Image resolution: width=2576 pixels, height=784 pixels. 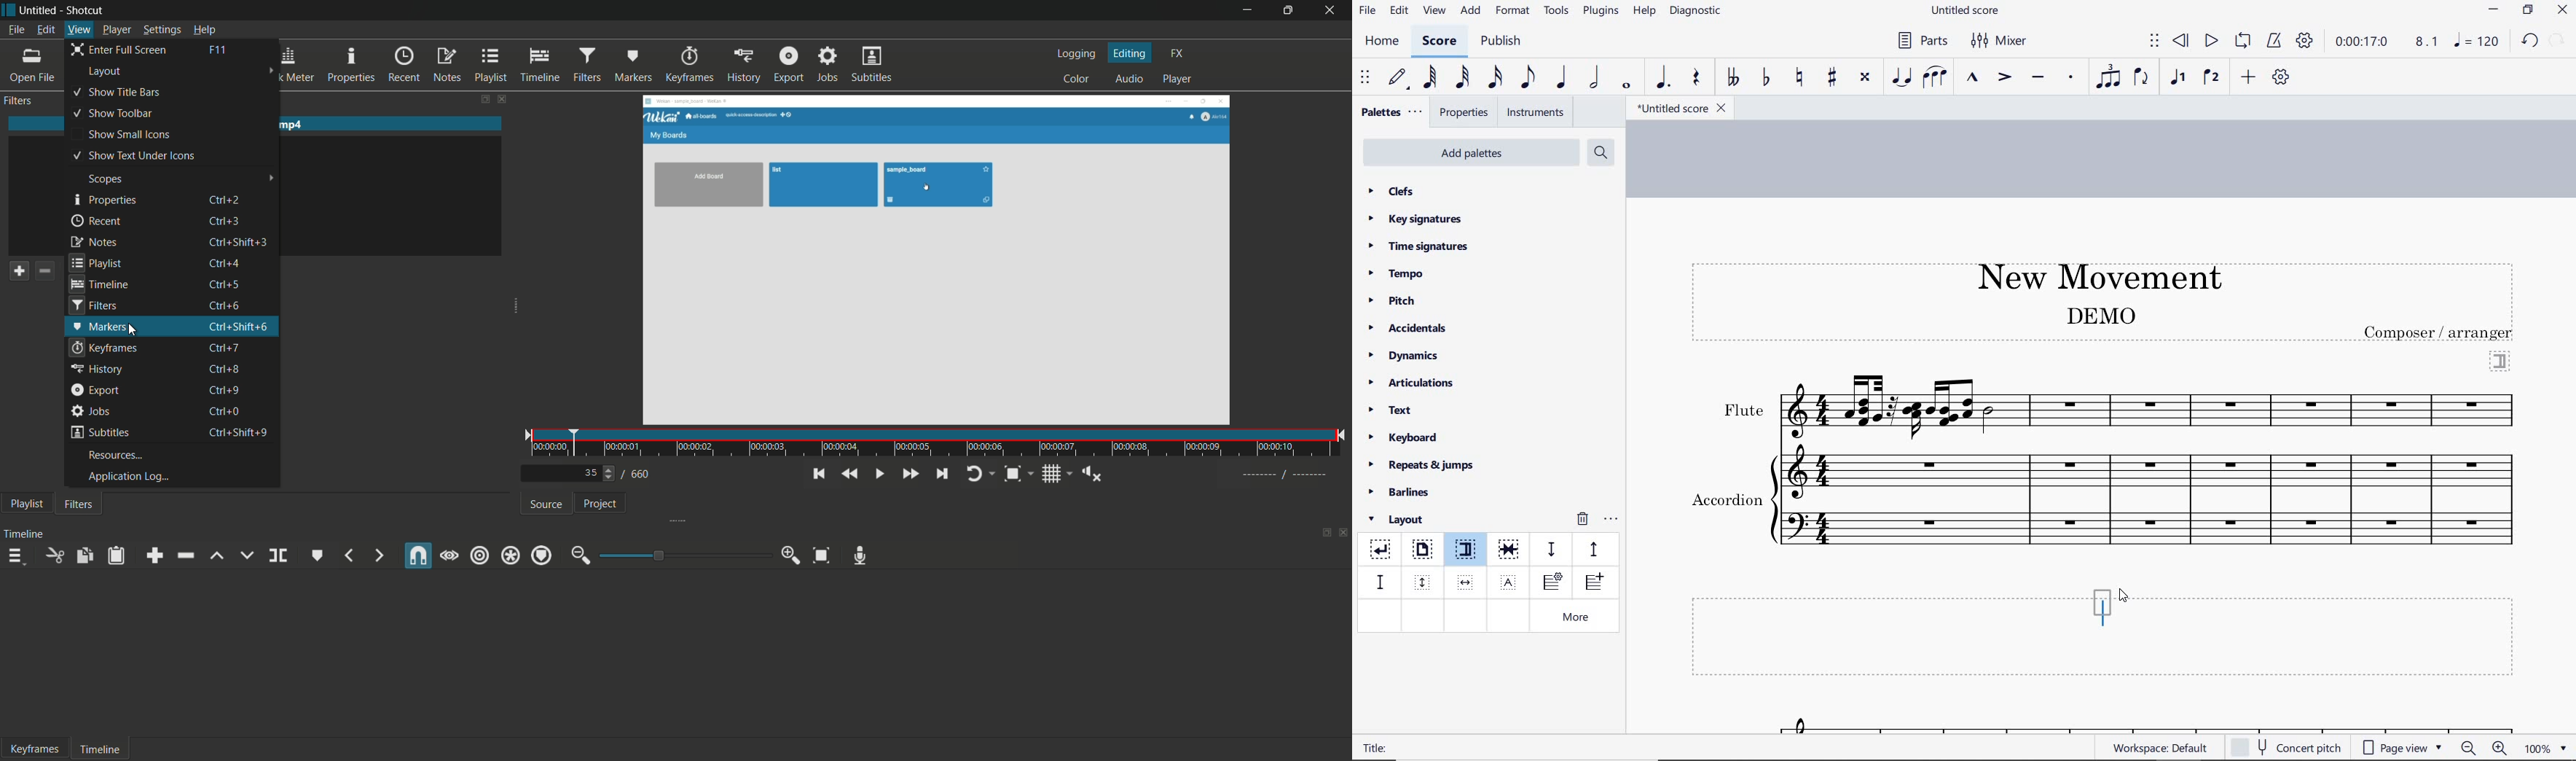 What do you see at coordinates (8, 9) in the screenshot?
I see `app icon` at bounding box center [8, 9].